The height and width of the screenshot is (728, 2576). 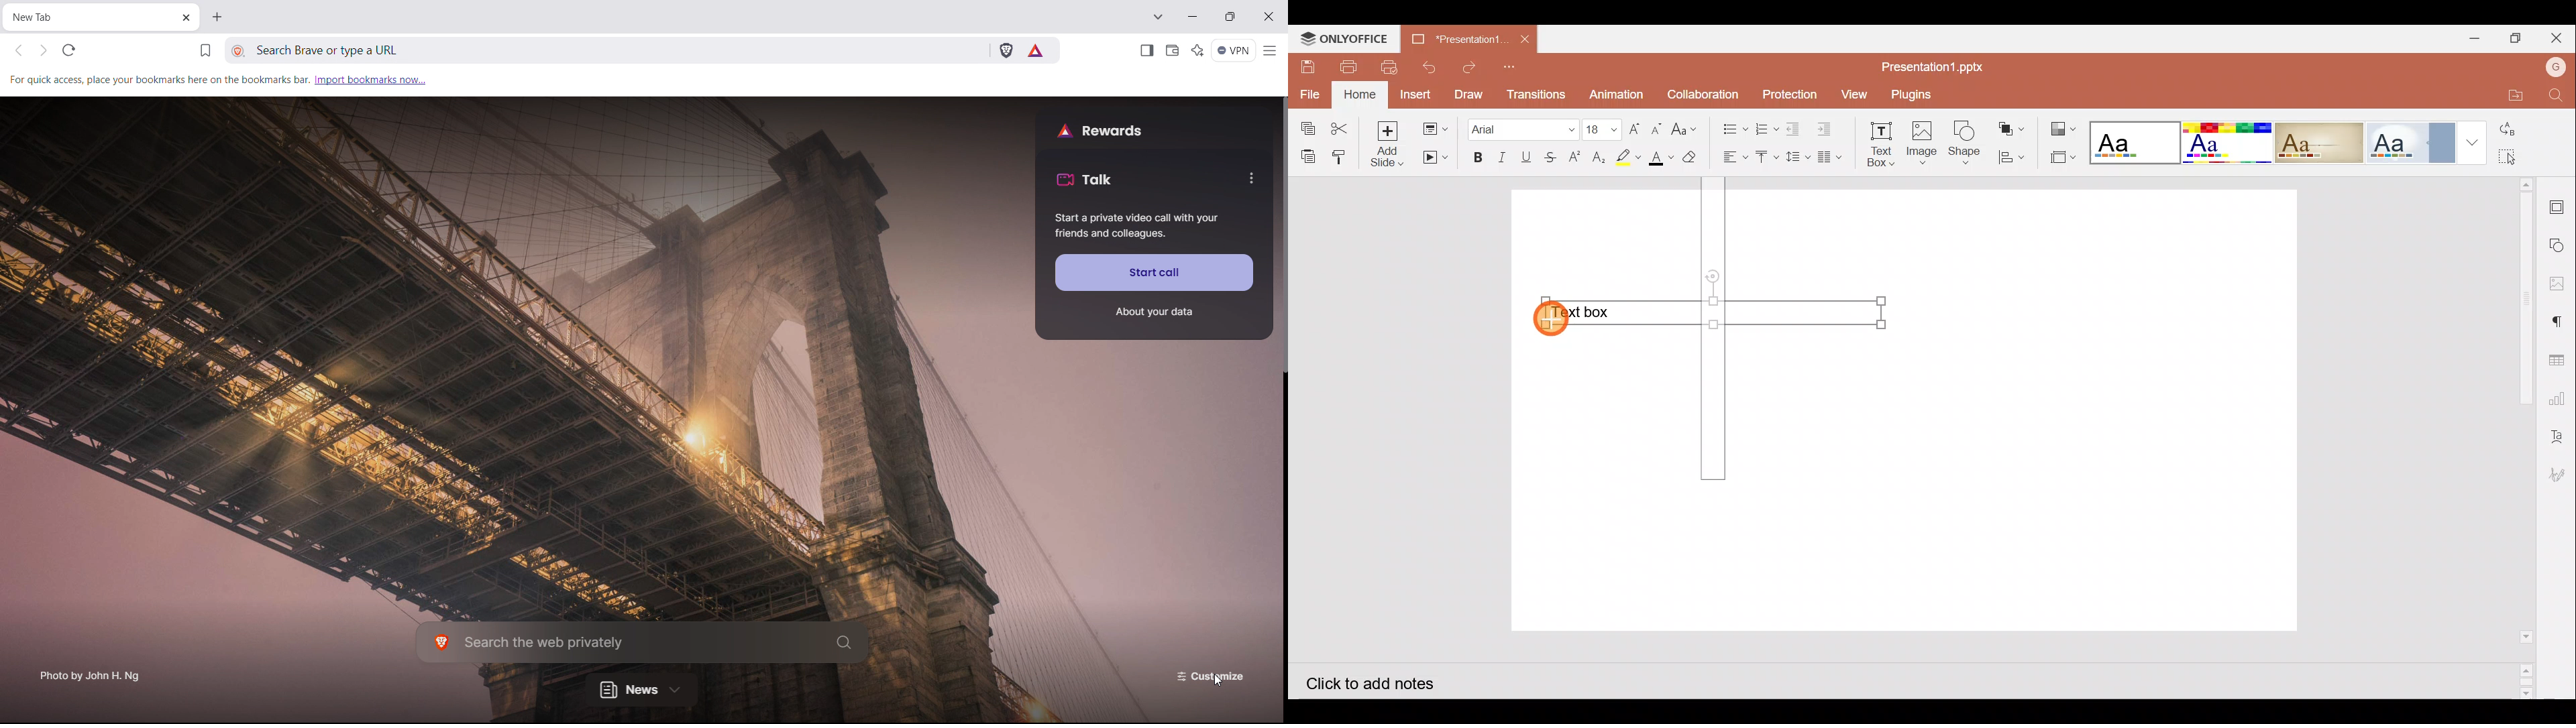 What do you see at coordinates (239, 52) in the screenshot?
I see `view site information` at bounding box center [239, 52].